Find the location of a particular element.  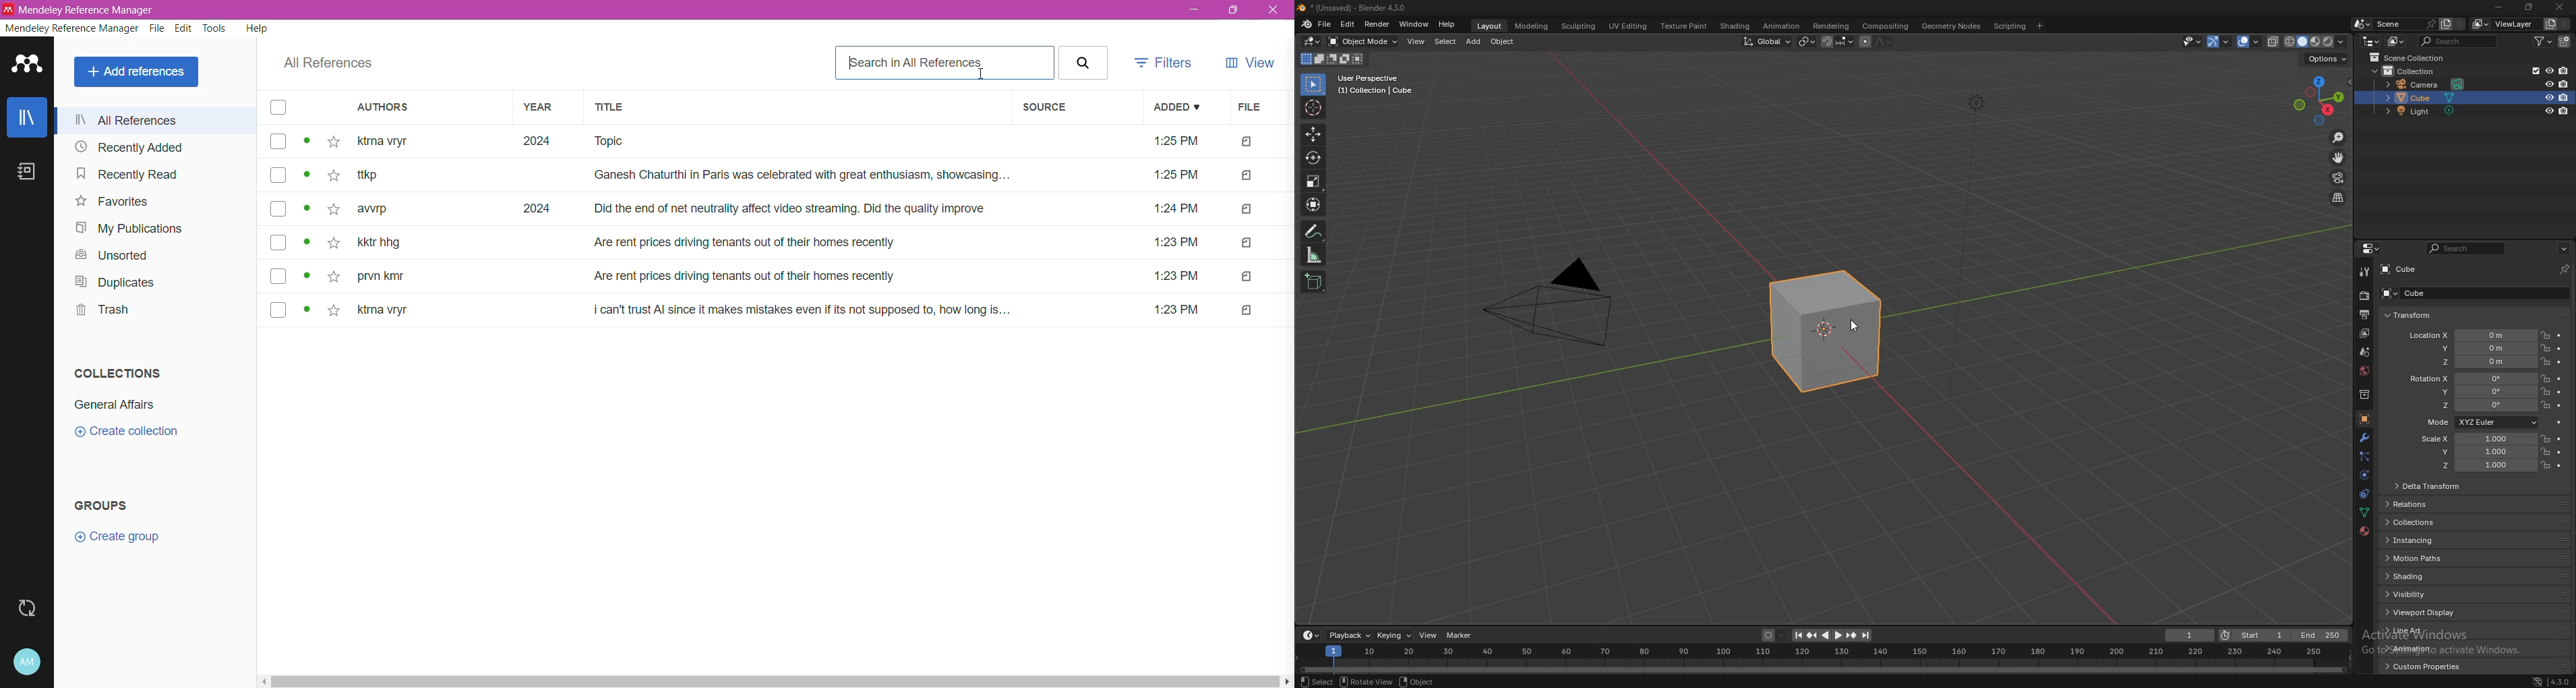

scale x is located at coordinates (2476, 440).